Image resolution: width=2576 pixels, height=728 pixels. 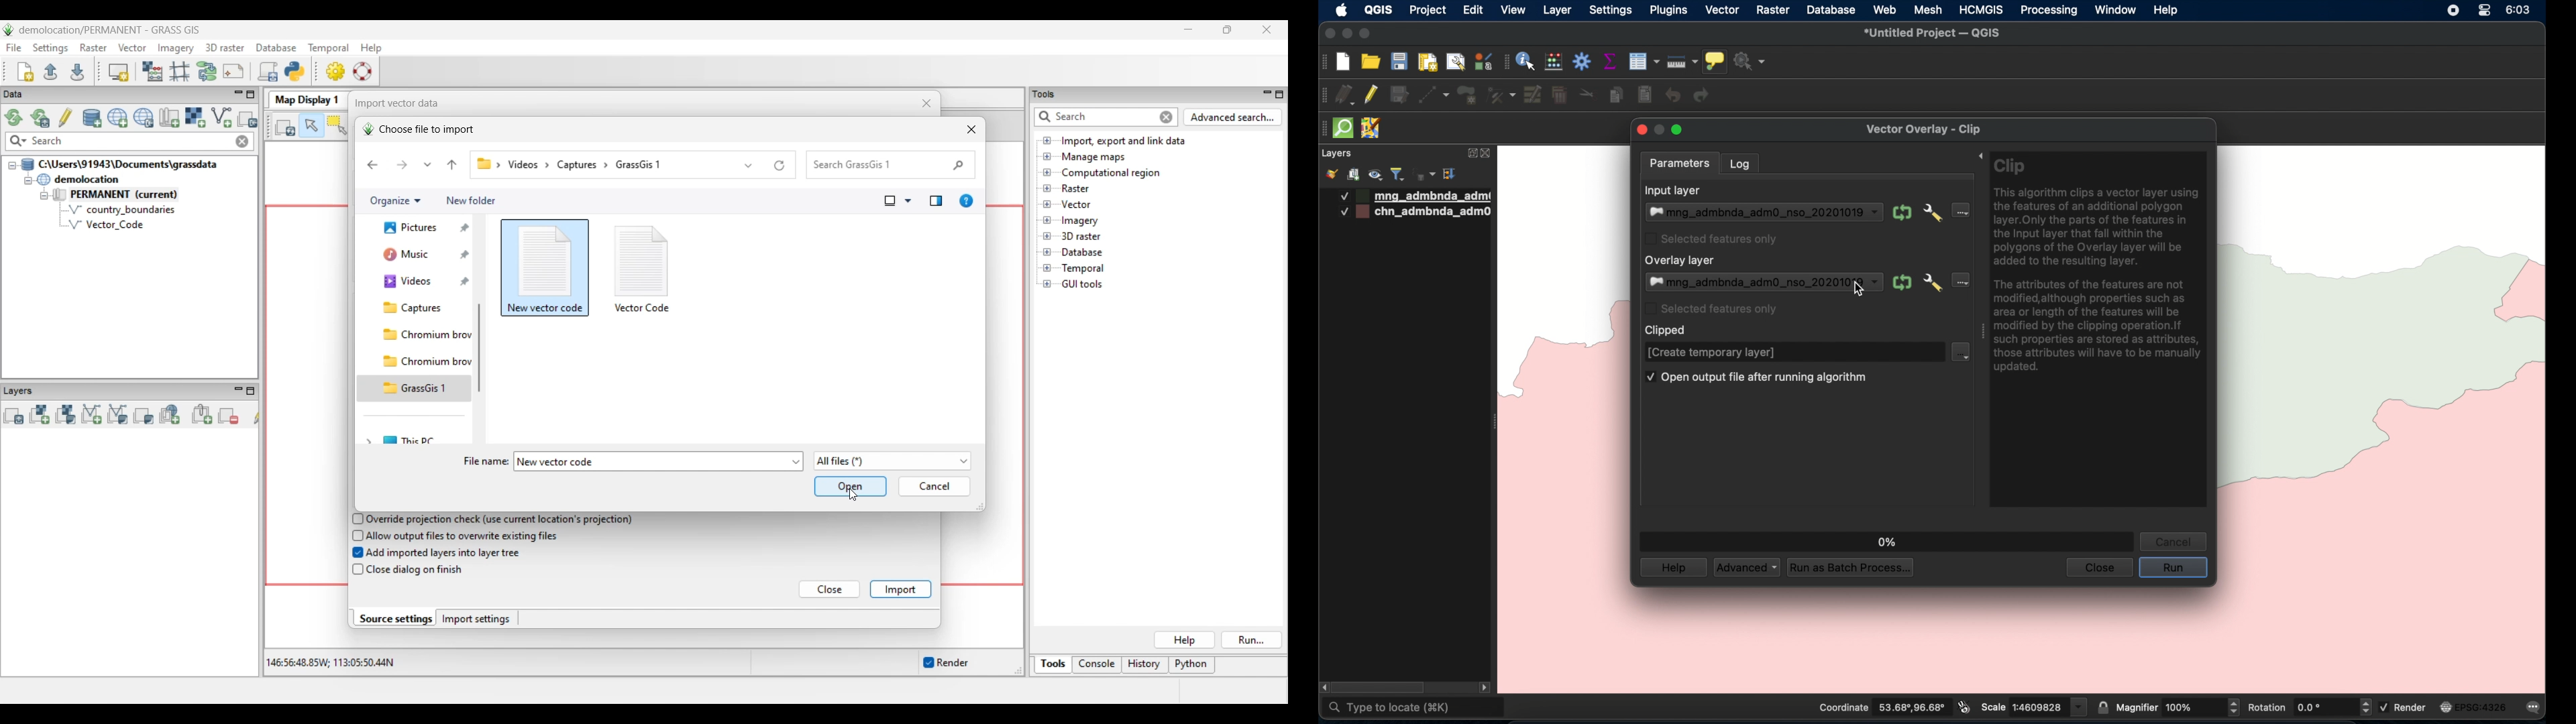 What do you see at coordinates (1711, 308) in the screenshot?
I see `selected featuqresonly checkbox` at bounding box center [1711, 308].